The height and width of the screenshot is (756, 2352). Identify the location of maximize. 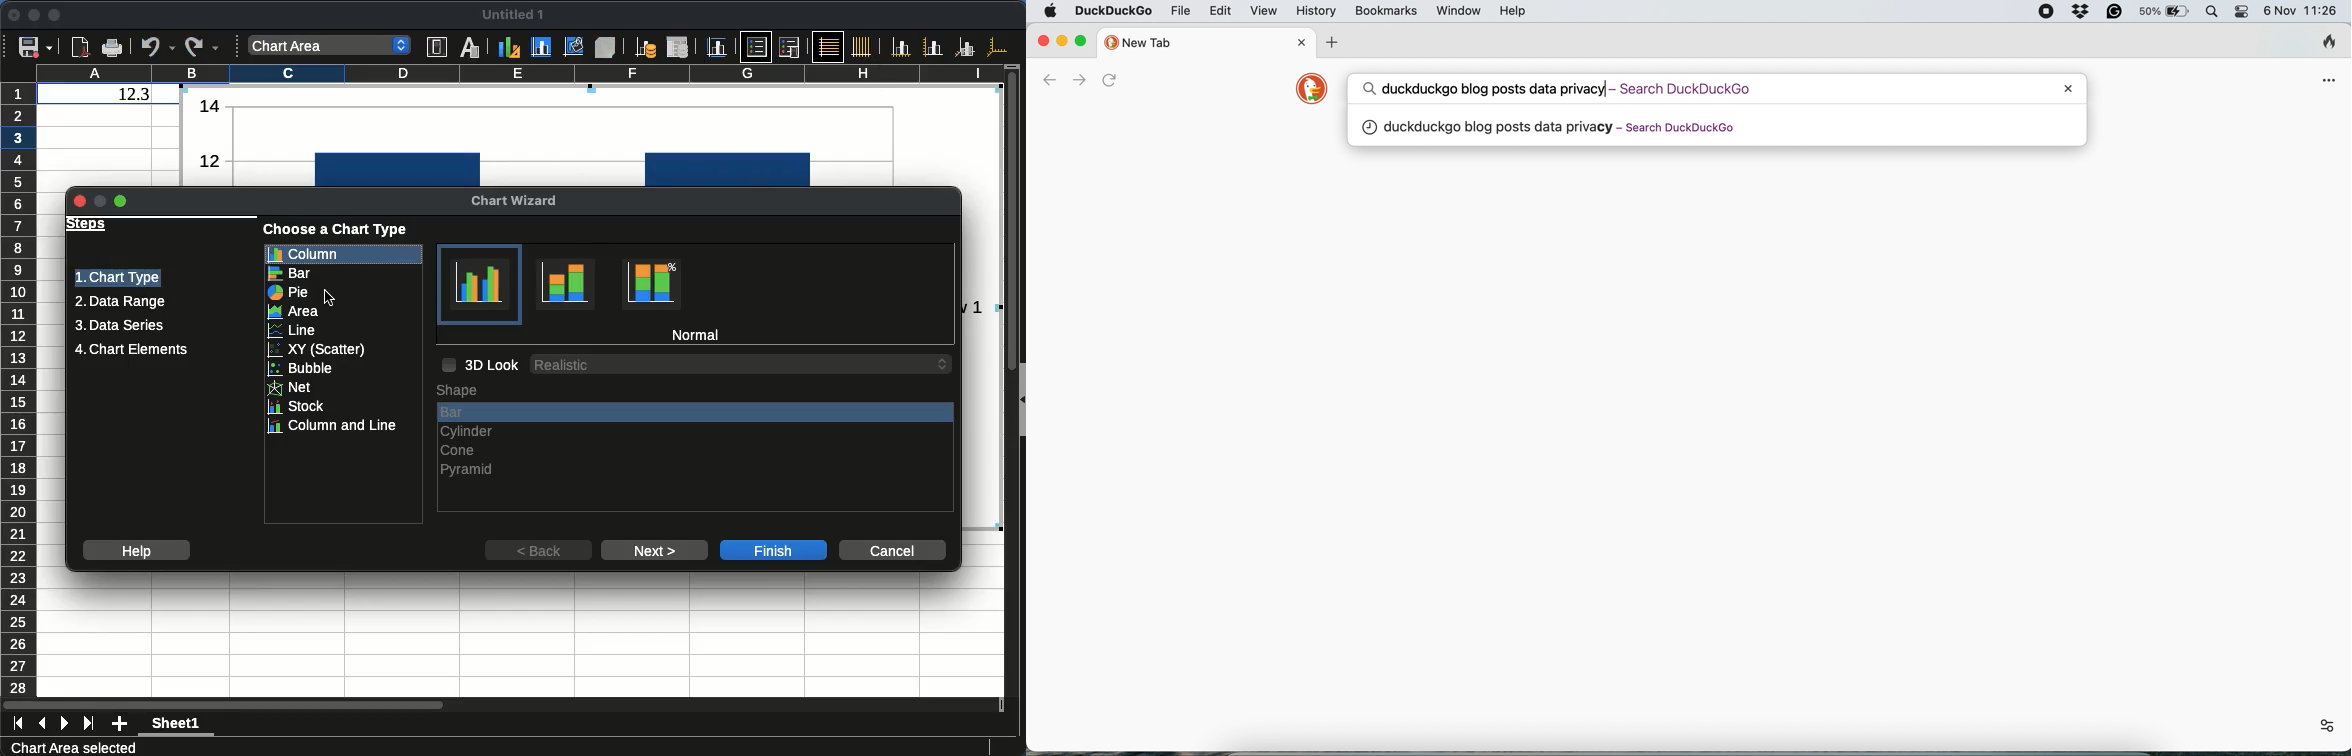
(56, 16).